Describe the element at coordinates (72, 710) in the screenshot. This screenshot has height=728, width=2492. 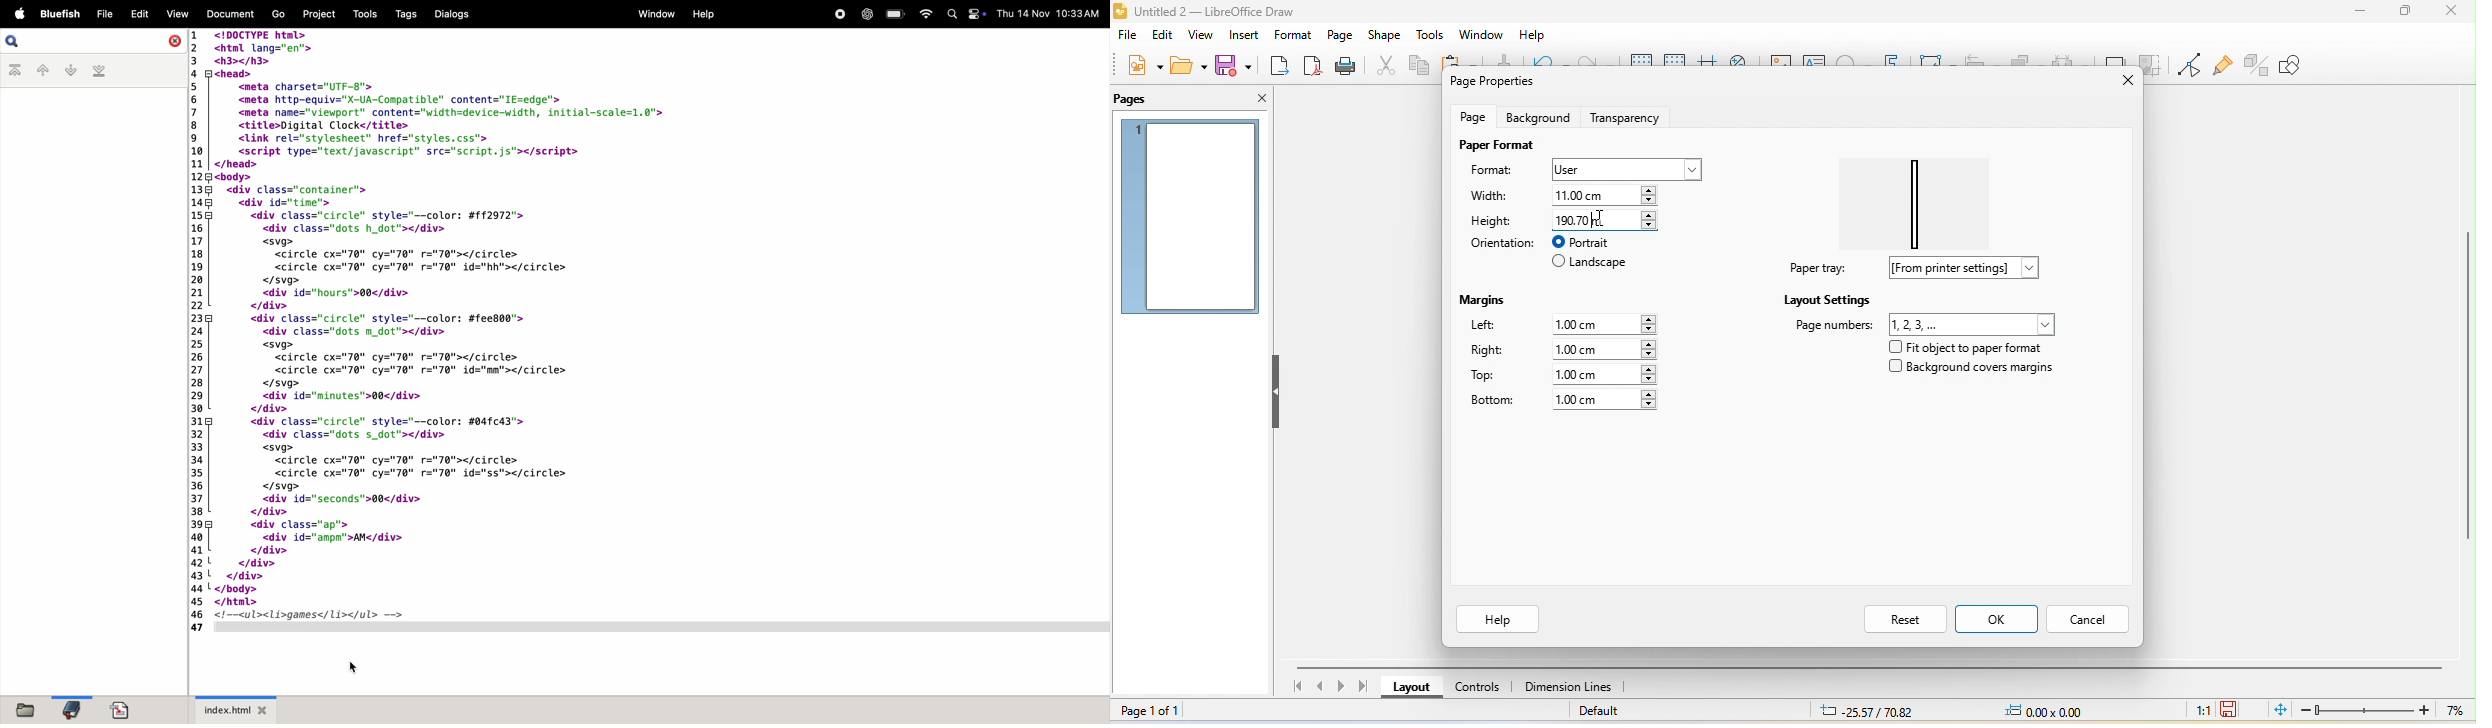
I see `bookmark` at that location.